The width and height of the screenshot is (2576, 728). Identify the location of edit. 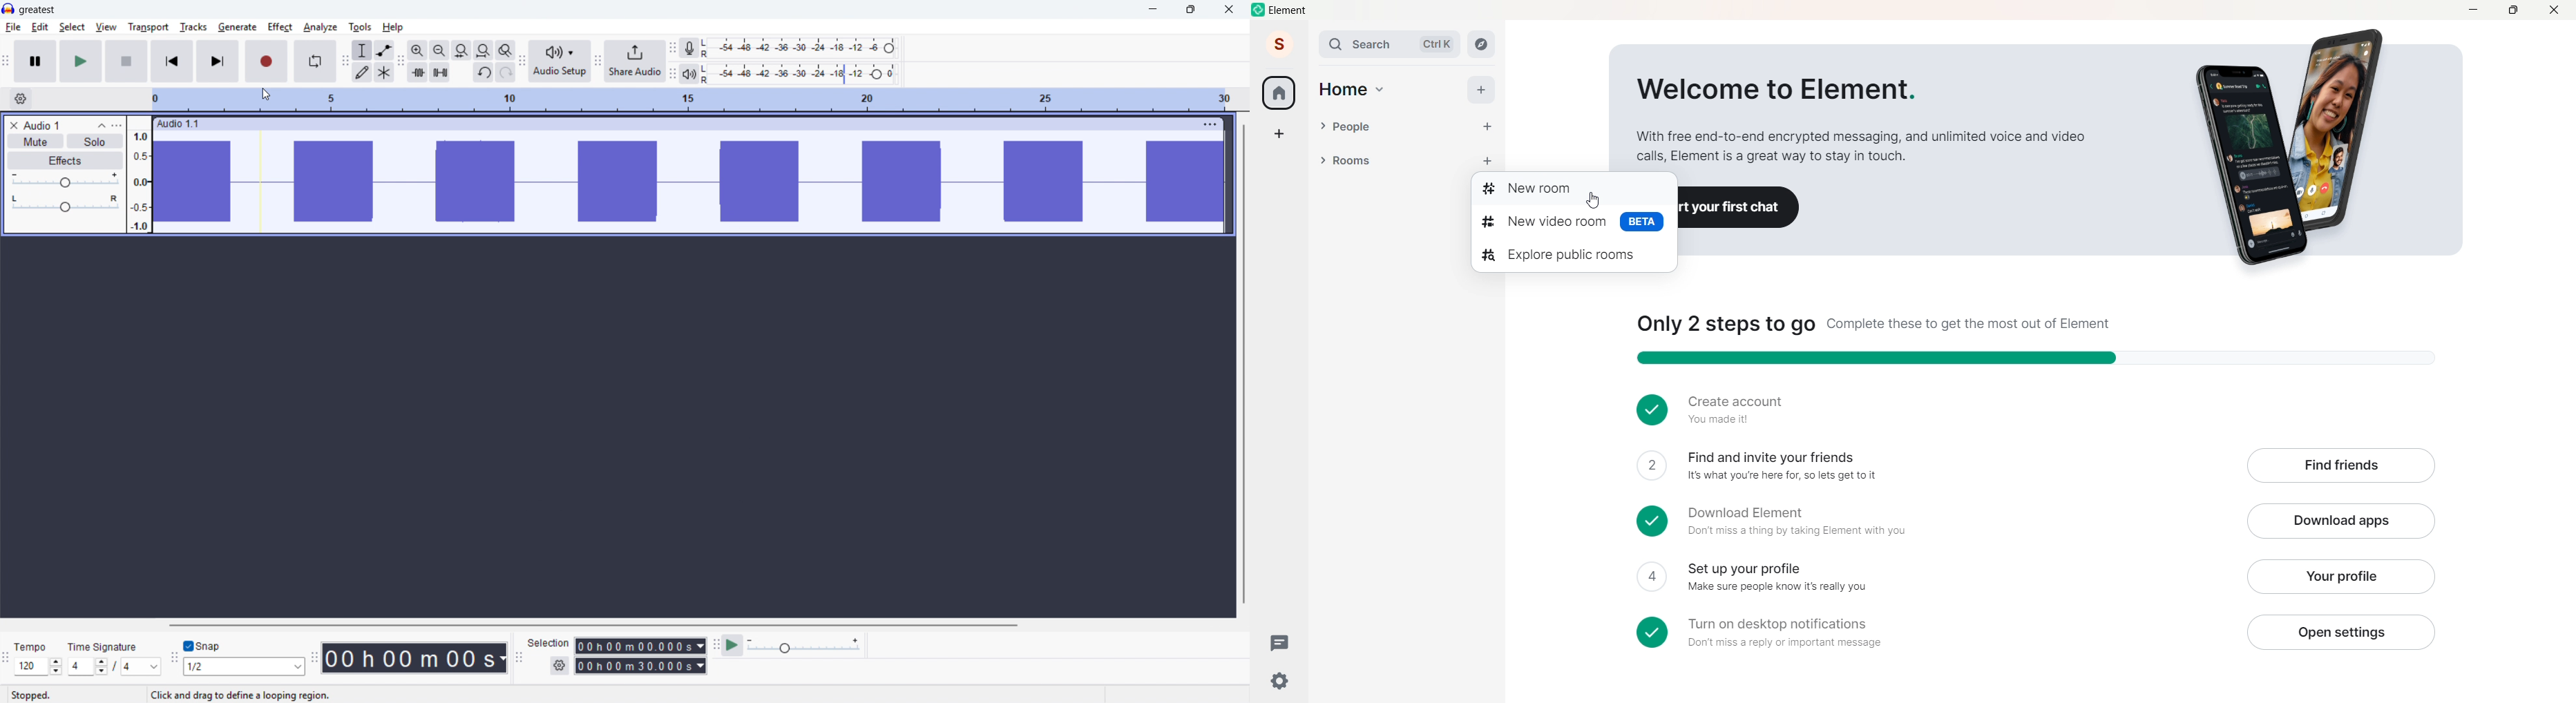
(40, 27).